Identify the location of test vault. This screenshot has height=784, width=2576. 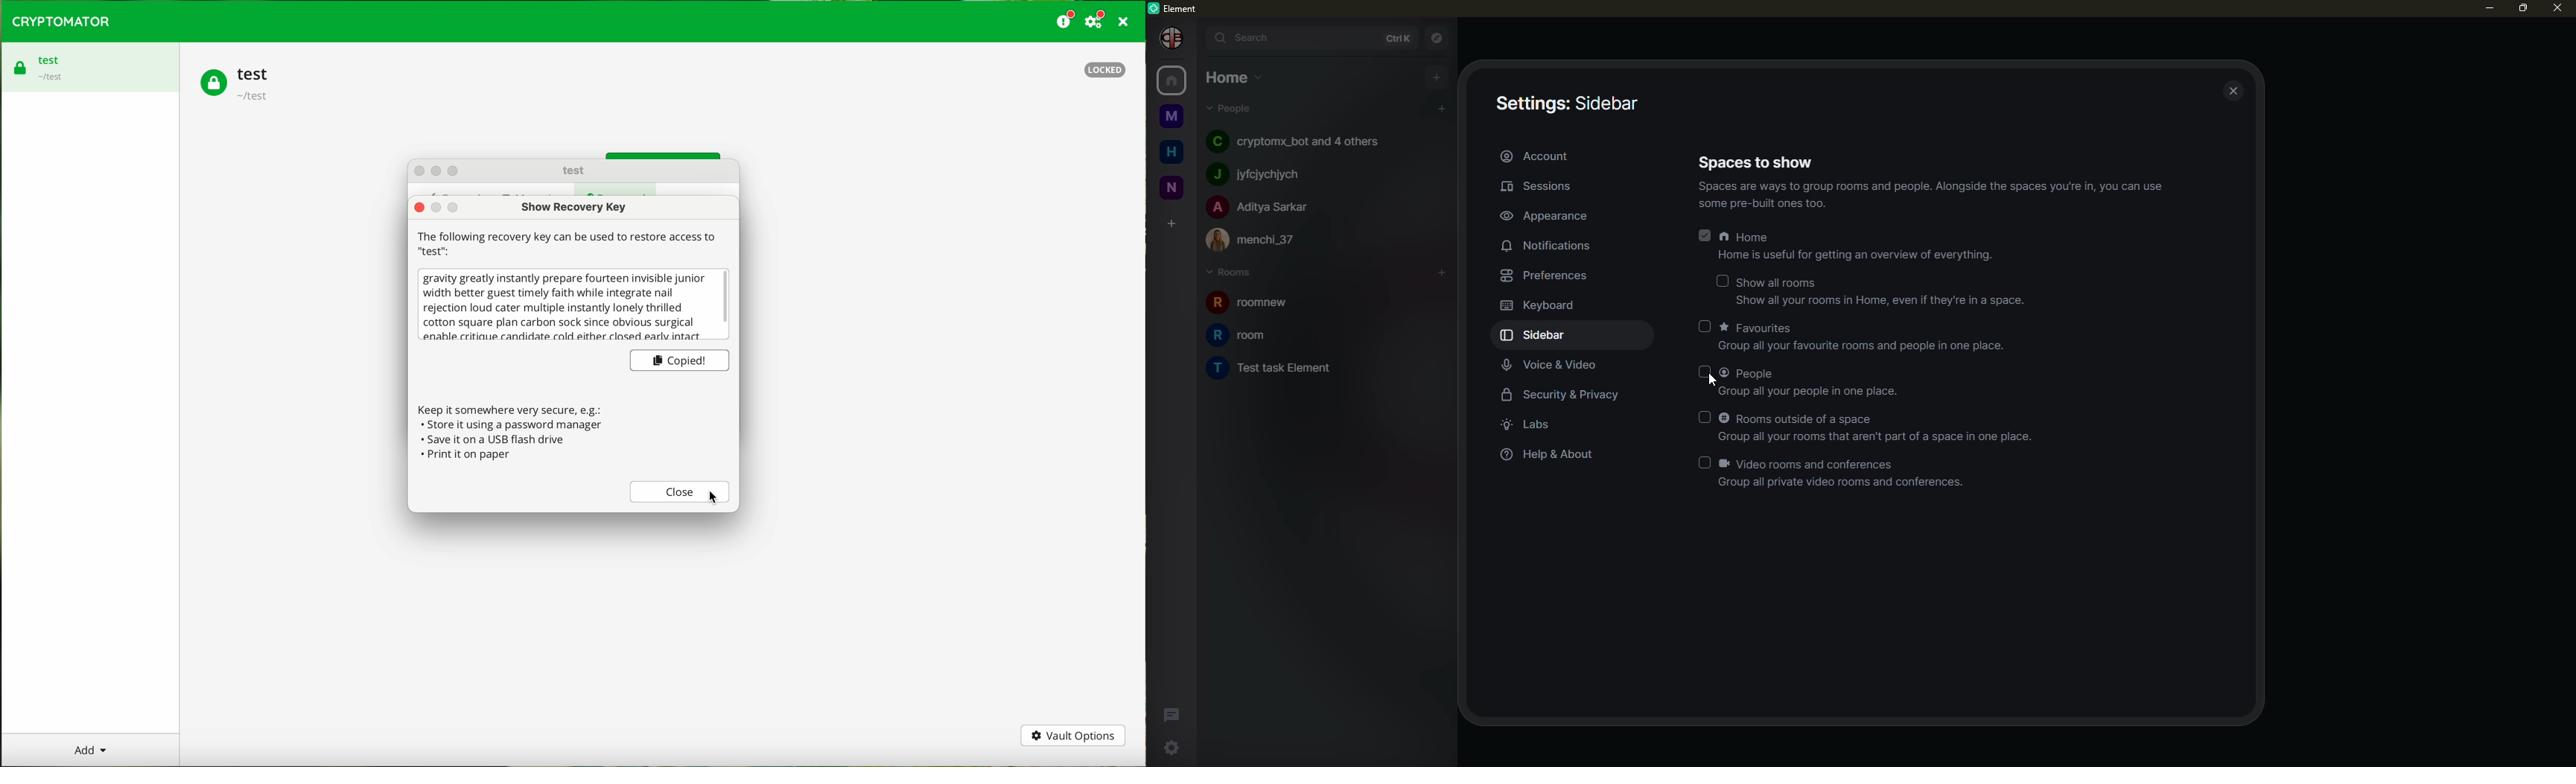
(238, 85).